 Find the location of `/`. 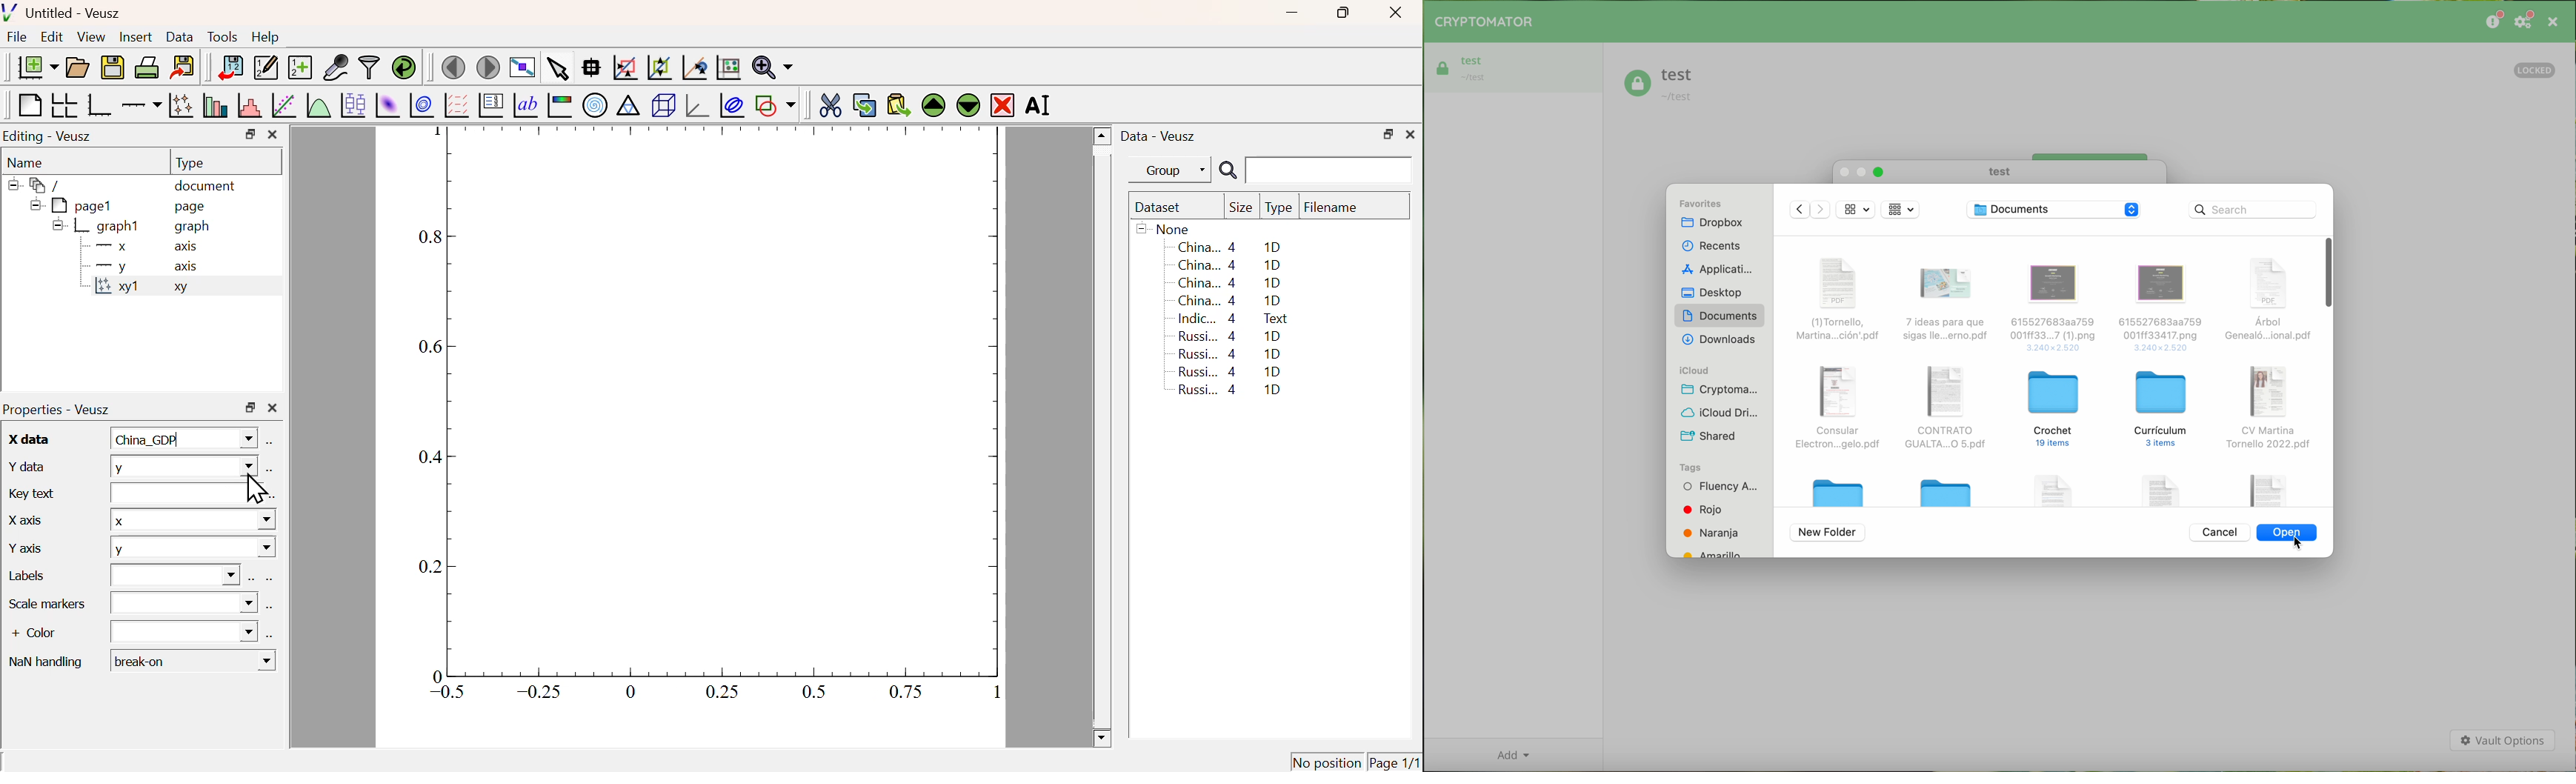

/ is located at coordinates (37, 185).